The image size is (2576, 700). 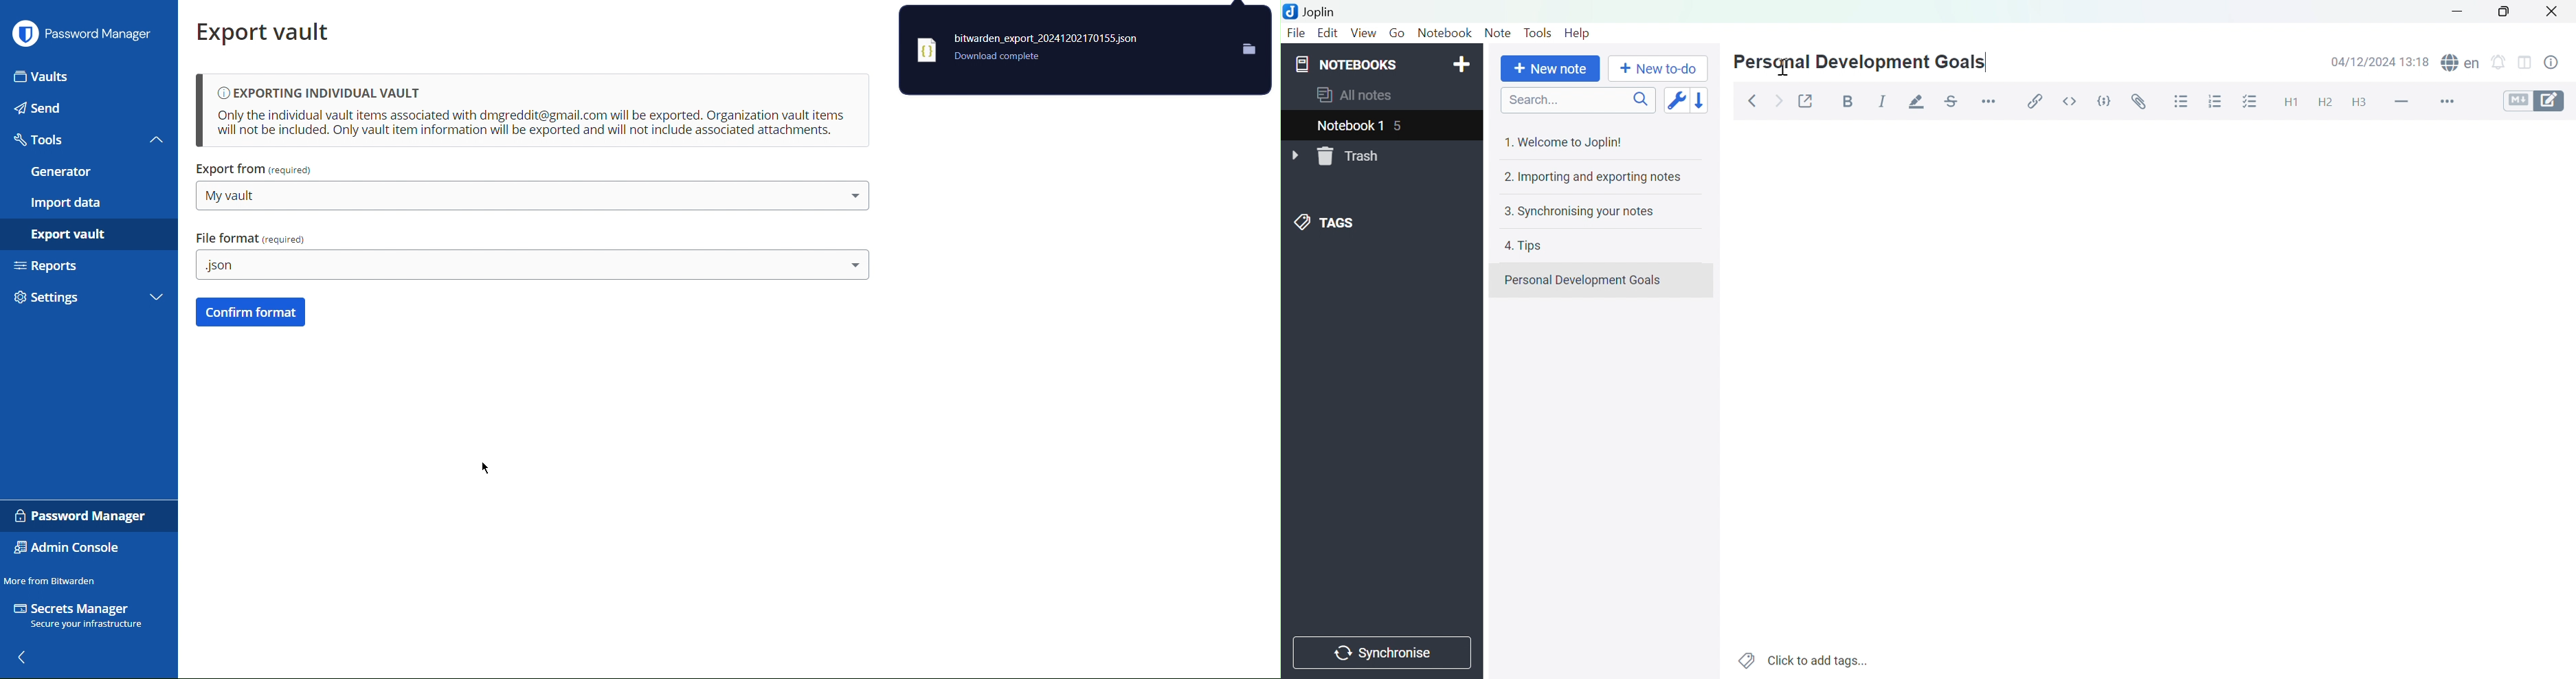 What do you see at coordinates (1658, 68) in the screenshot?
I see `New to-do` at bounding box center [1658, 68].